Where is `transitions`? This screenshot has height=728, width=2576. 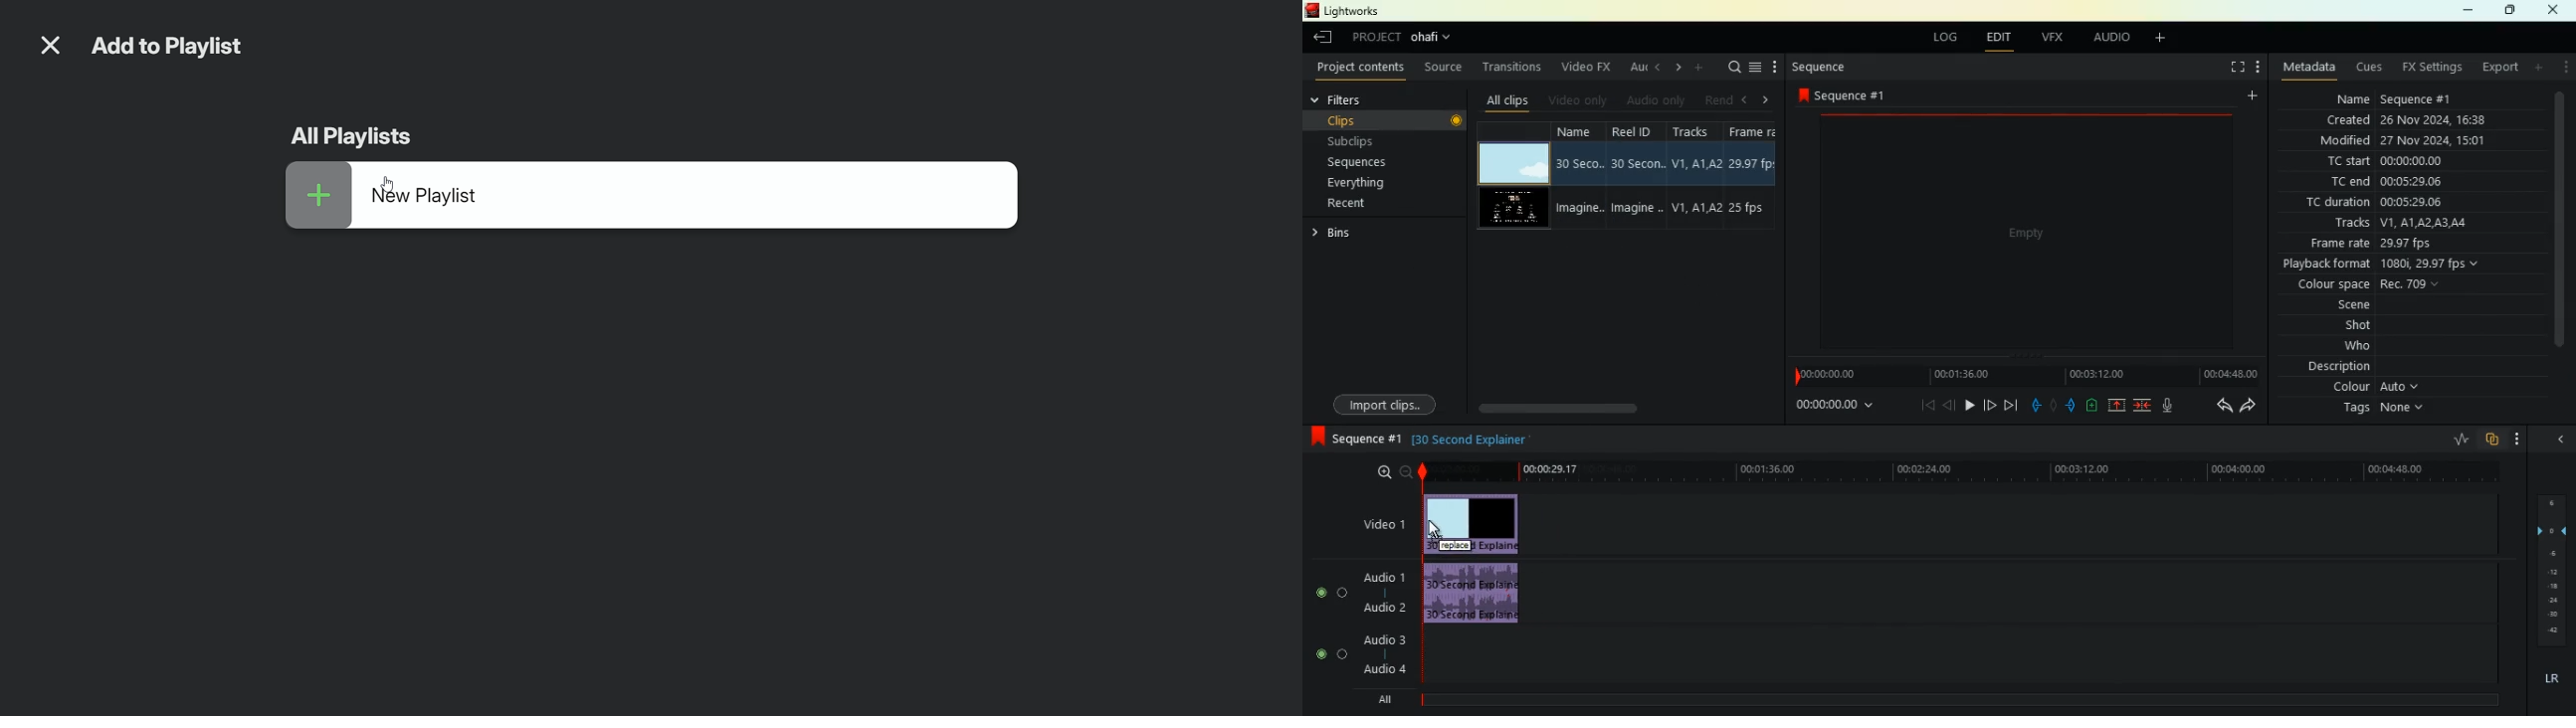
transitions is located at coordinates (1515, 67).